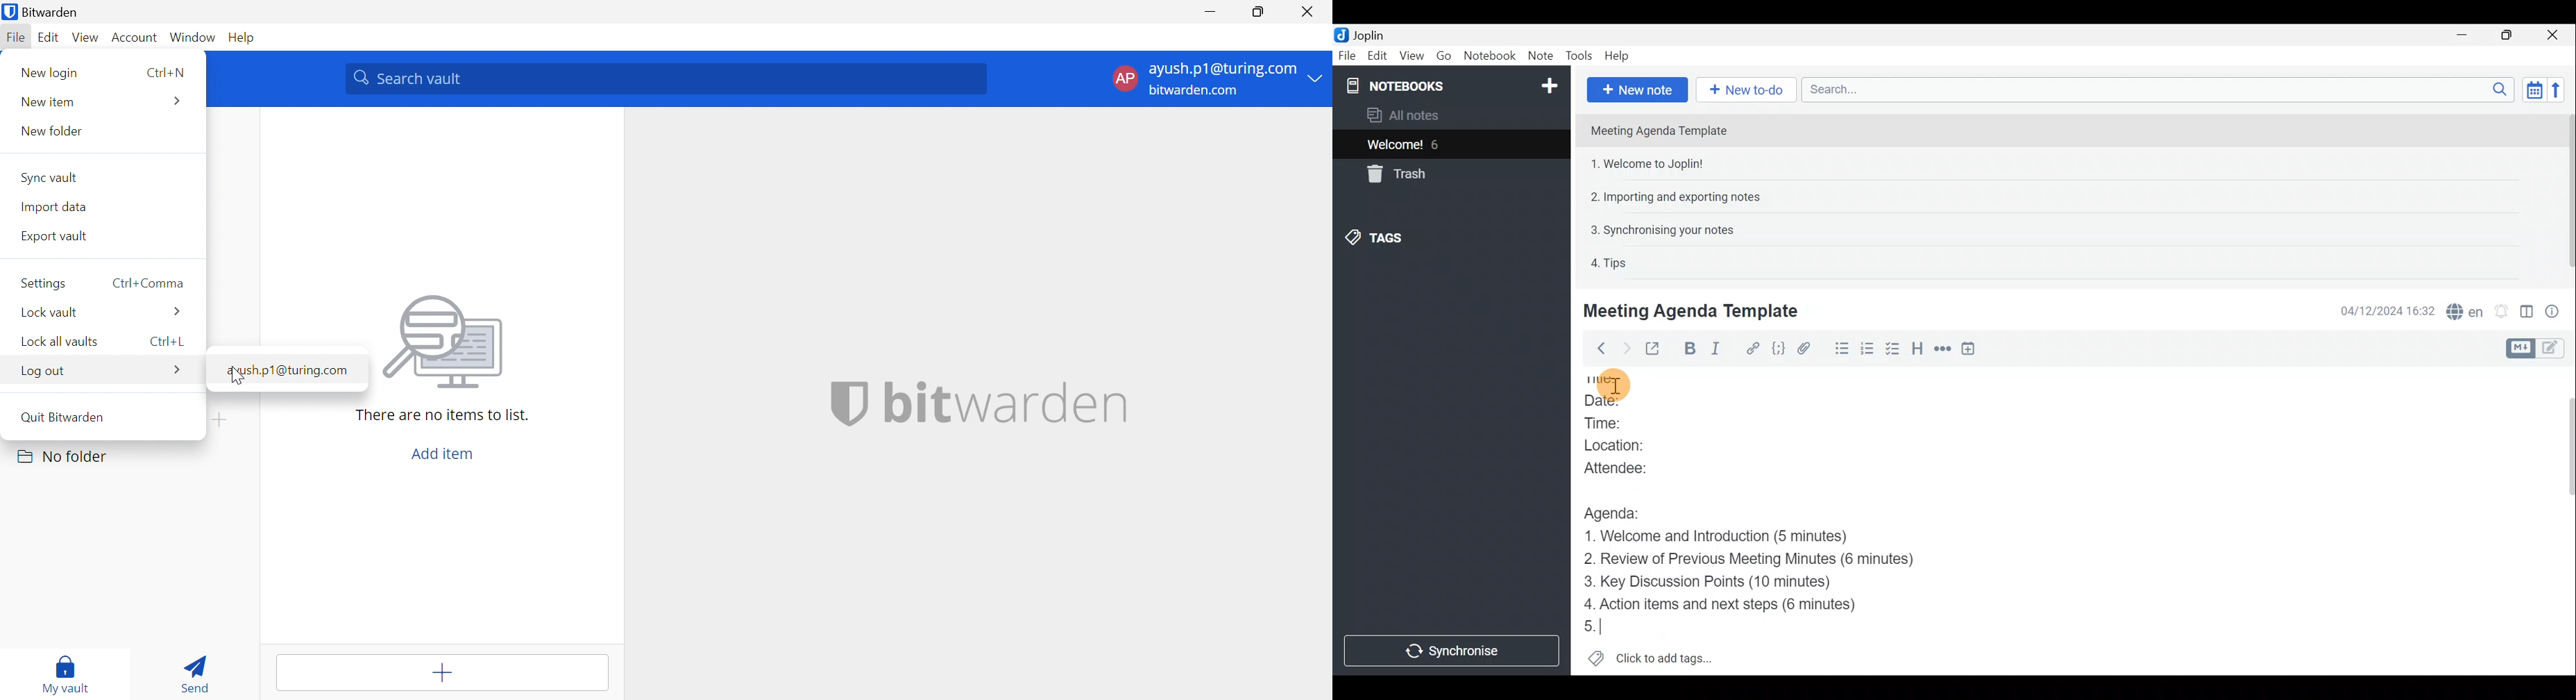 The image size is (2576, 700). What do you see at coordinates (1347, 54) in the screenshot?
I see `File` at bounding box center [1347, 54].